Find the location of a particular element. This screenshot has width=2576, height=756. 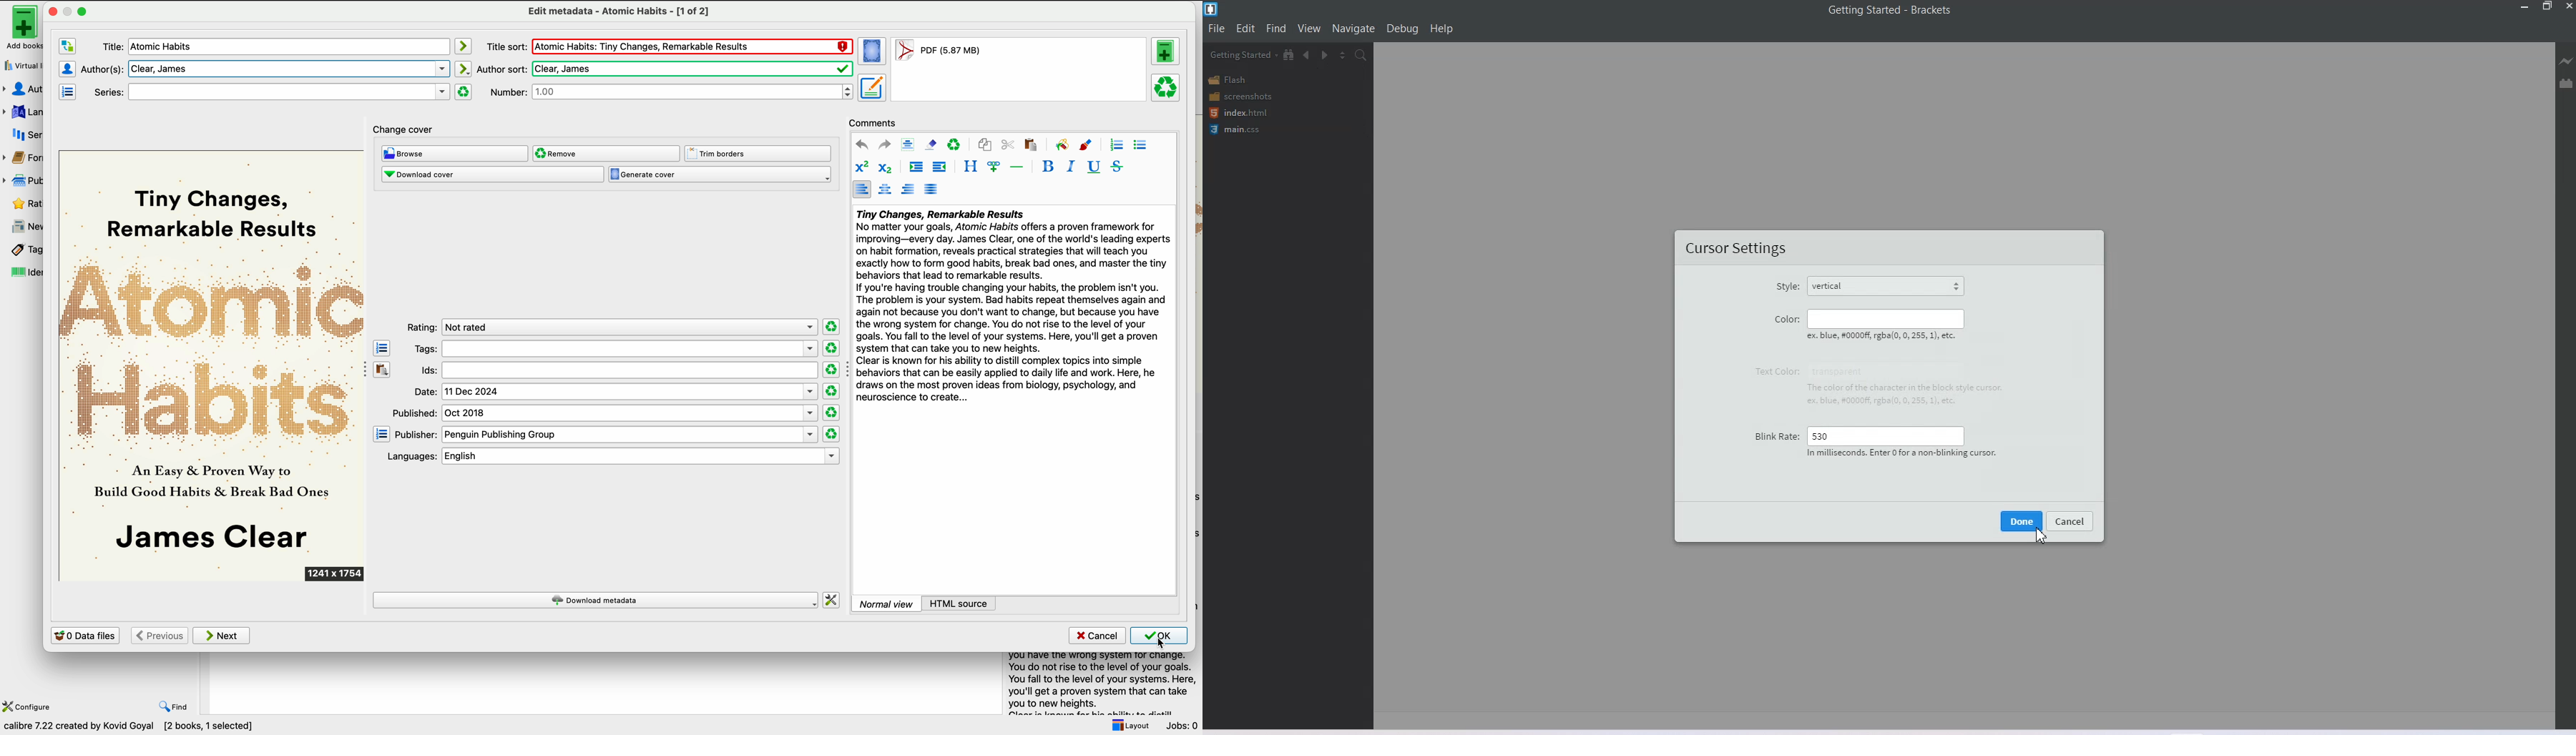

identifiers is located at coordinates (21, 273).